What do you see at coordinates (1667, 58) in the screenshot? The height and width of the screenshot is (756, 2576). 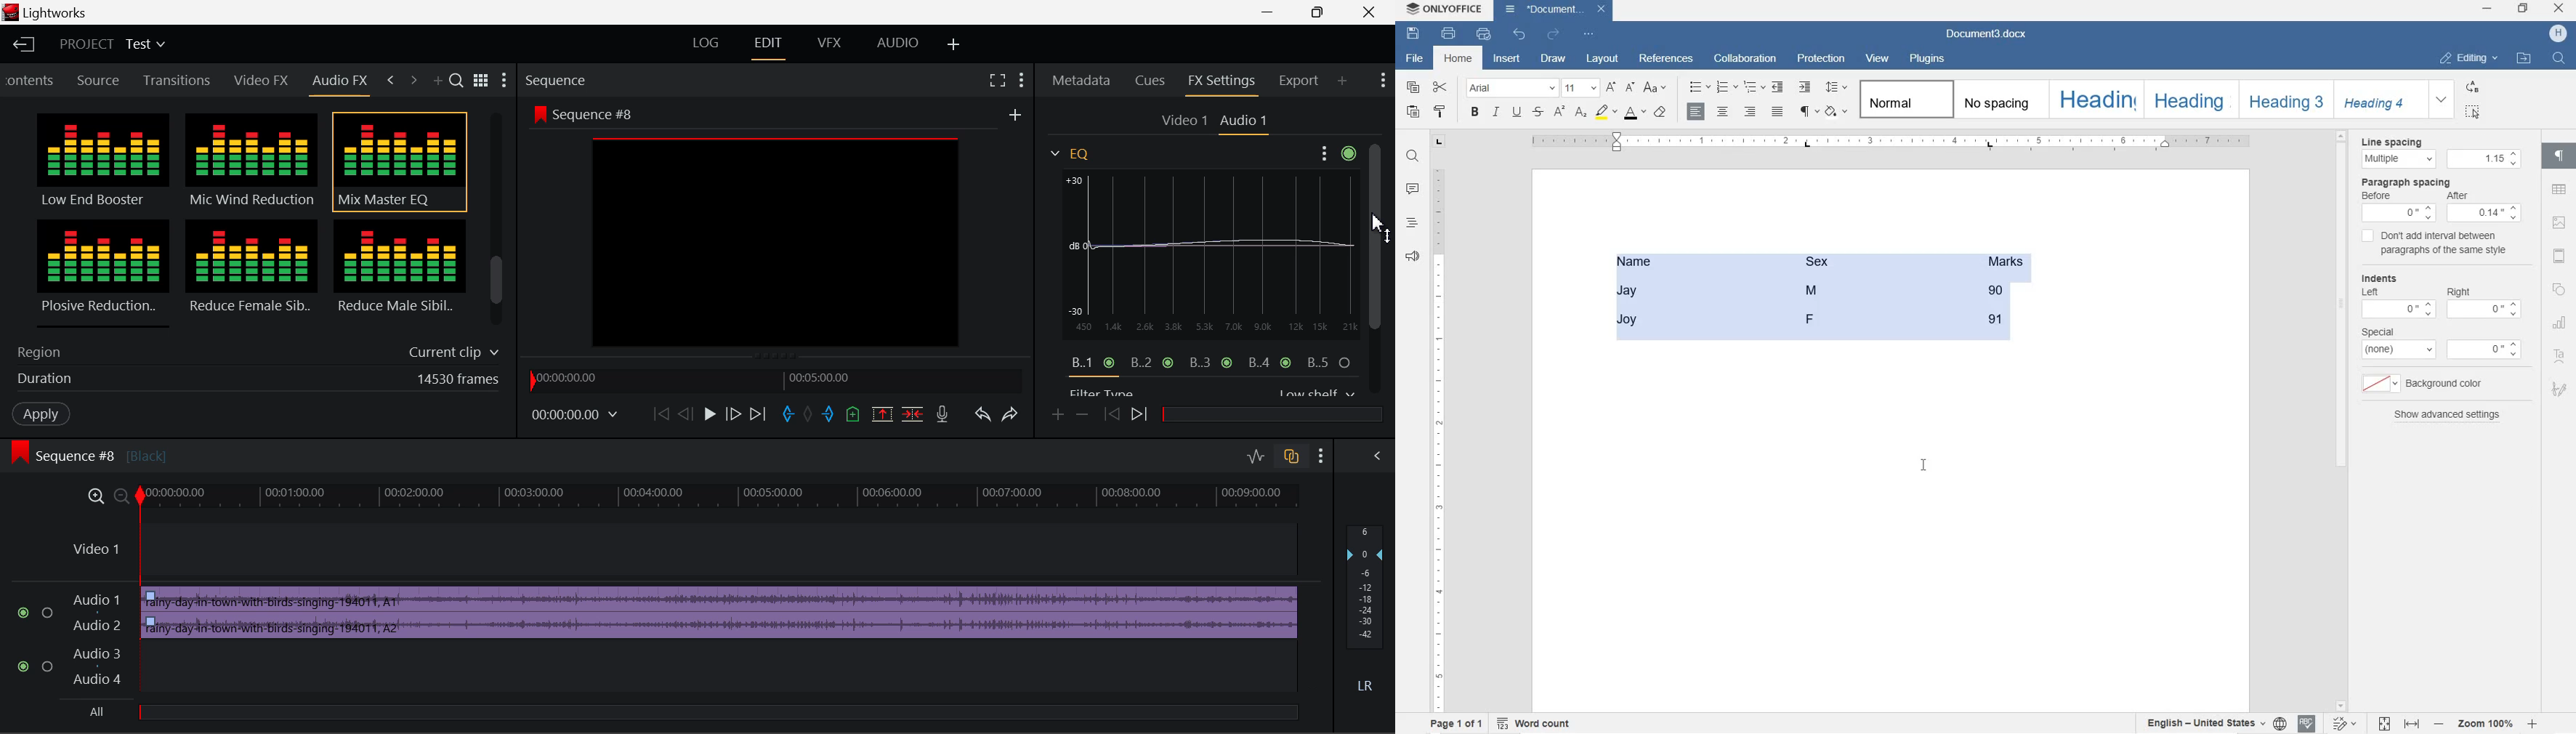 I see `REFERENCES` at bounding box center [1667, 58].